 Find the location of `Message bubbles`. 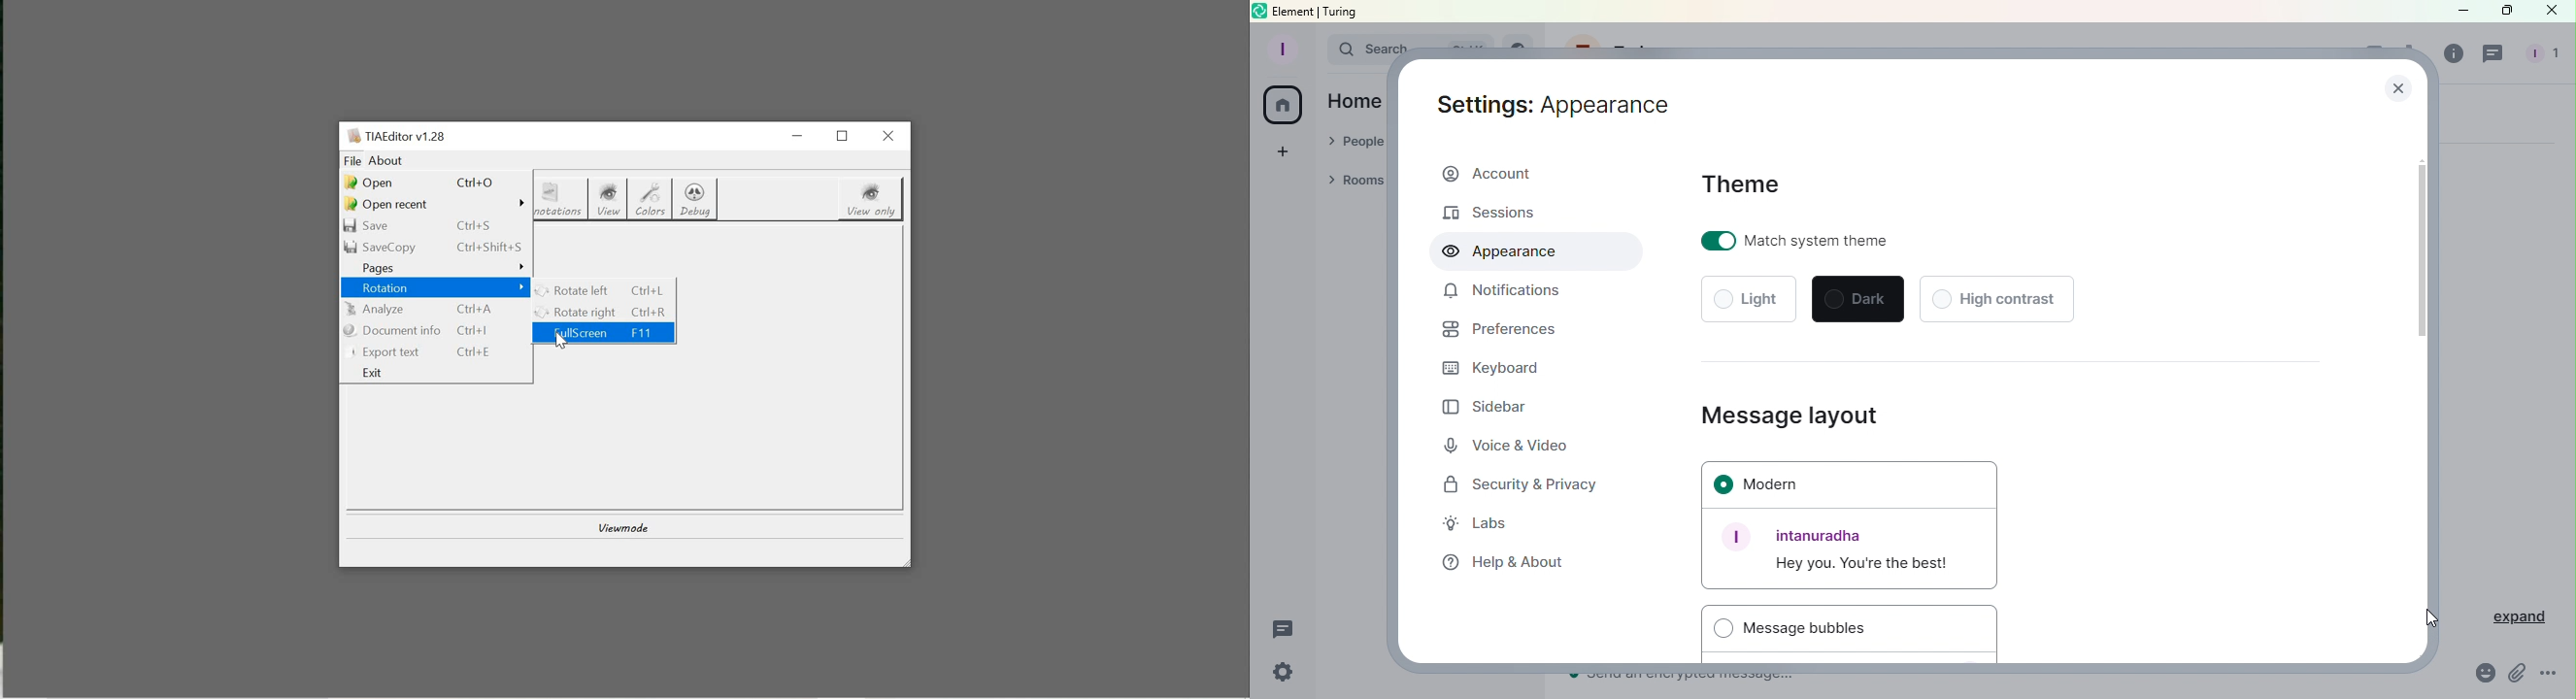

Message bubbles is located at coordinates (1850, 628).